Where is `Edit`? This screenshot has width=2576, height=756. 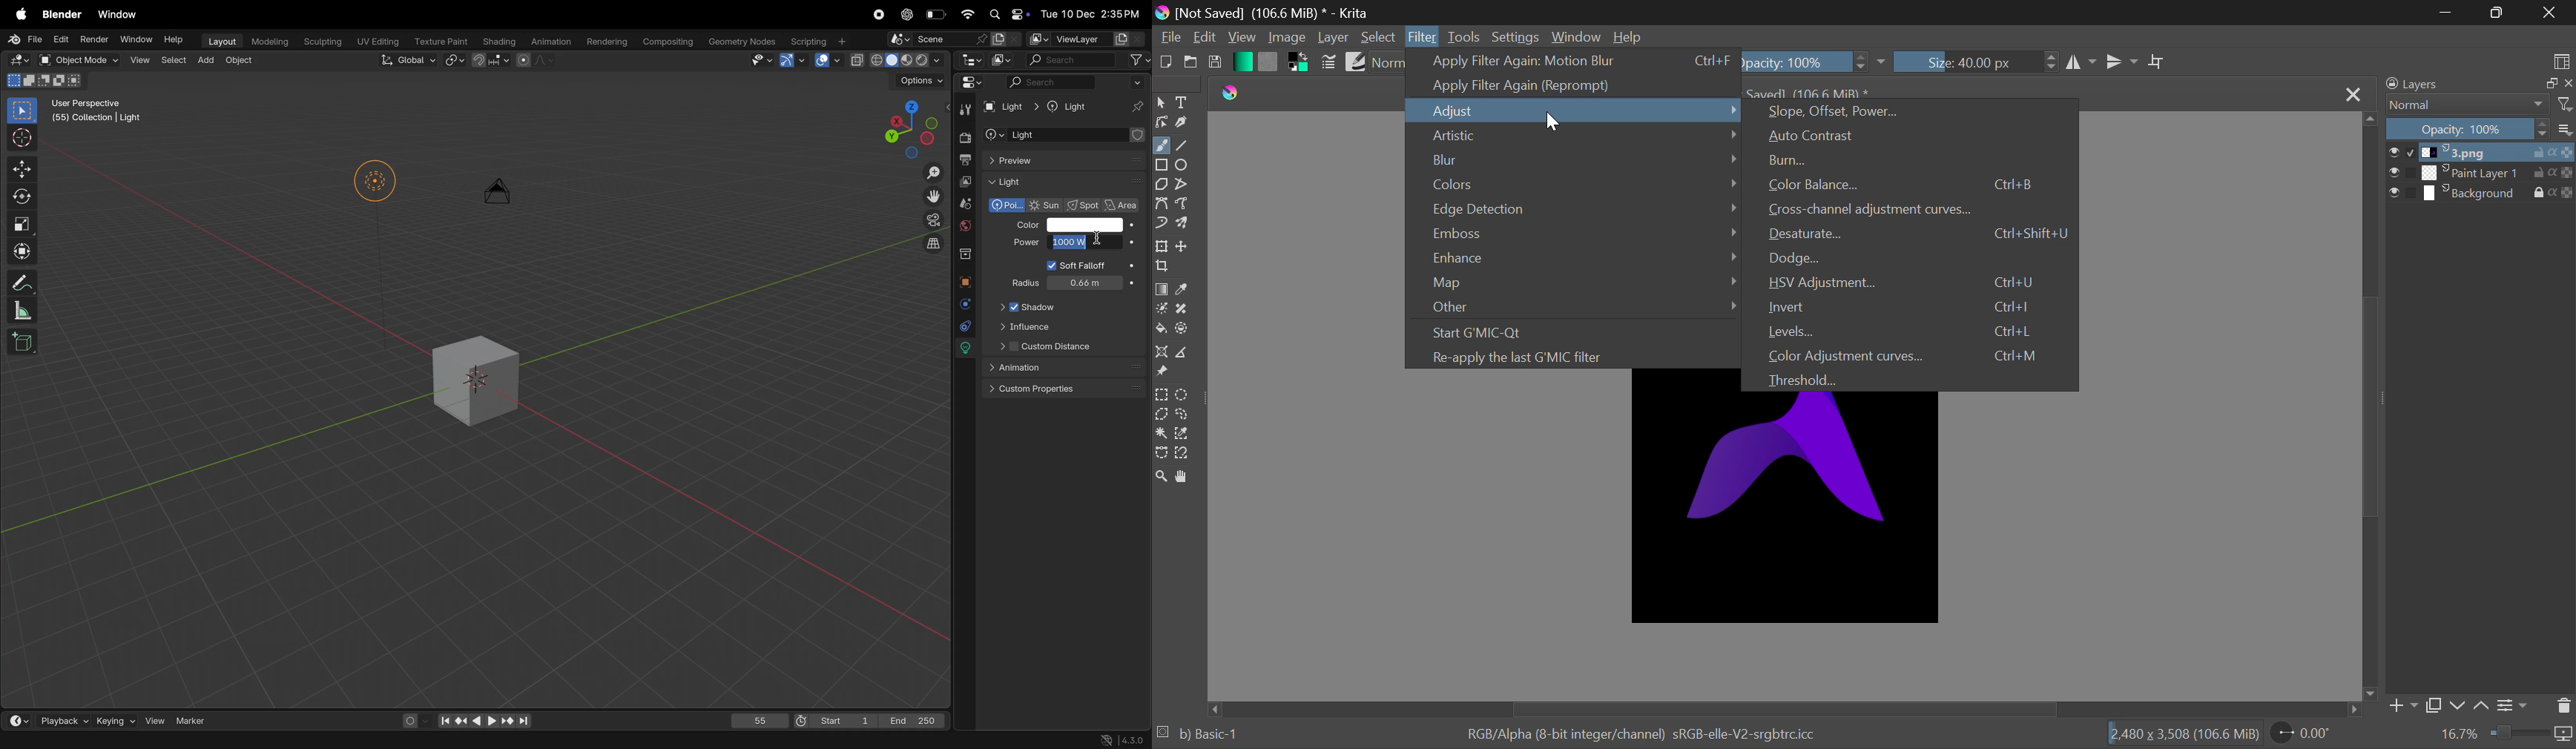
Edit is located at coordinates (60, 39).